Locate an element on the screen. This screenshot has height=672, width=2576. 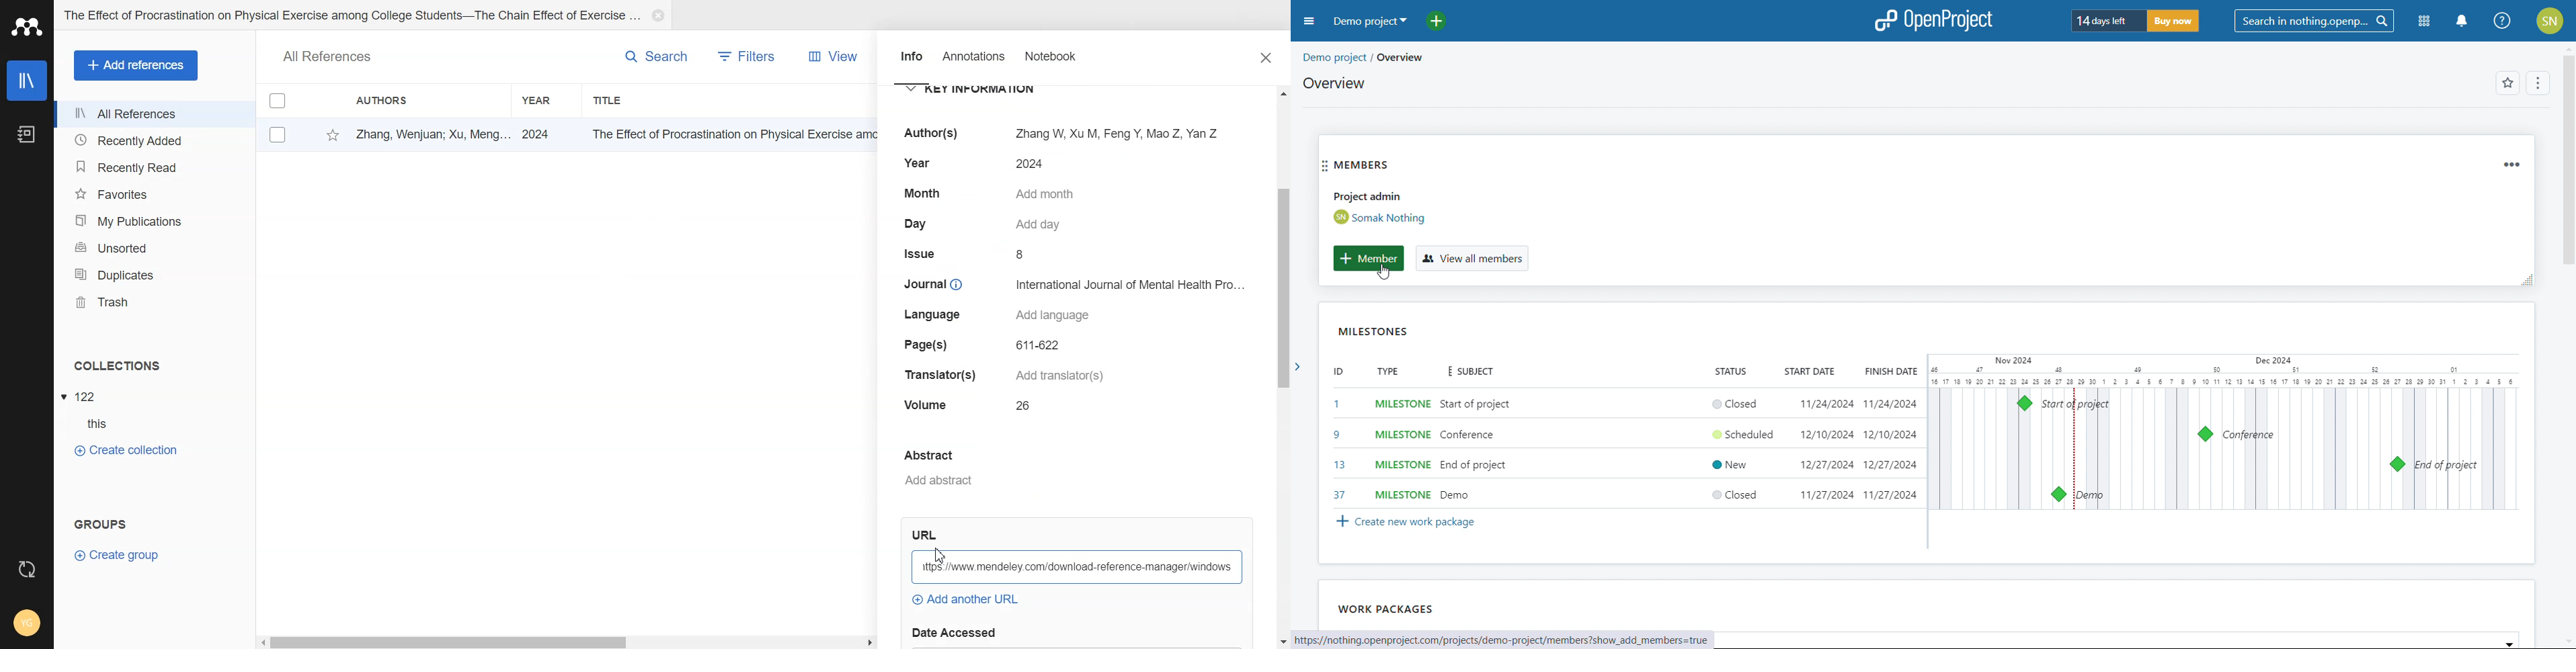
11/27/2024 is located at coordinates (1893, 496).